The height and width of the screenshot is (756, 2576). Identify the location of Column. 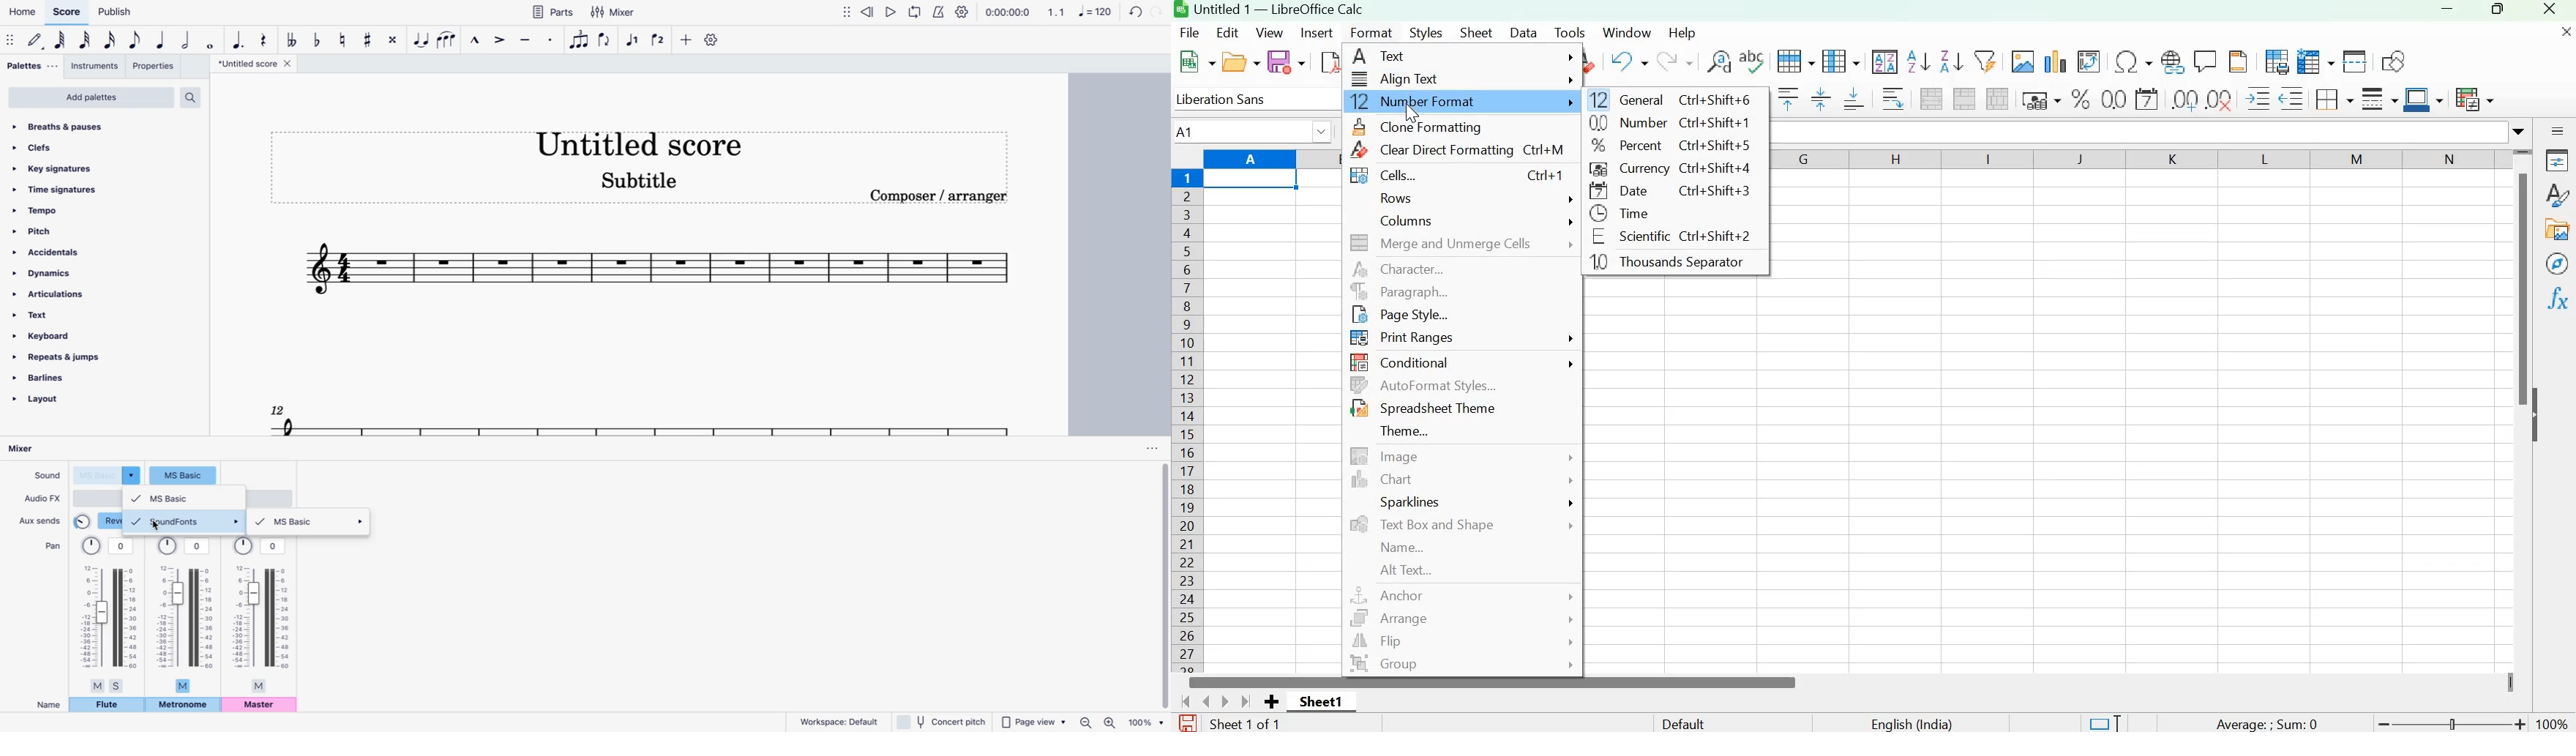
(1843, 61).